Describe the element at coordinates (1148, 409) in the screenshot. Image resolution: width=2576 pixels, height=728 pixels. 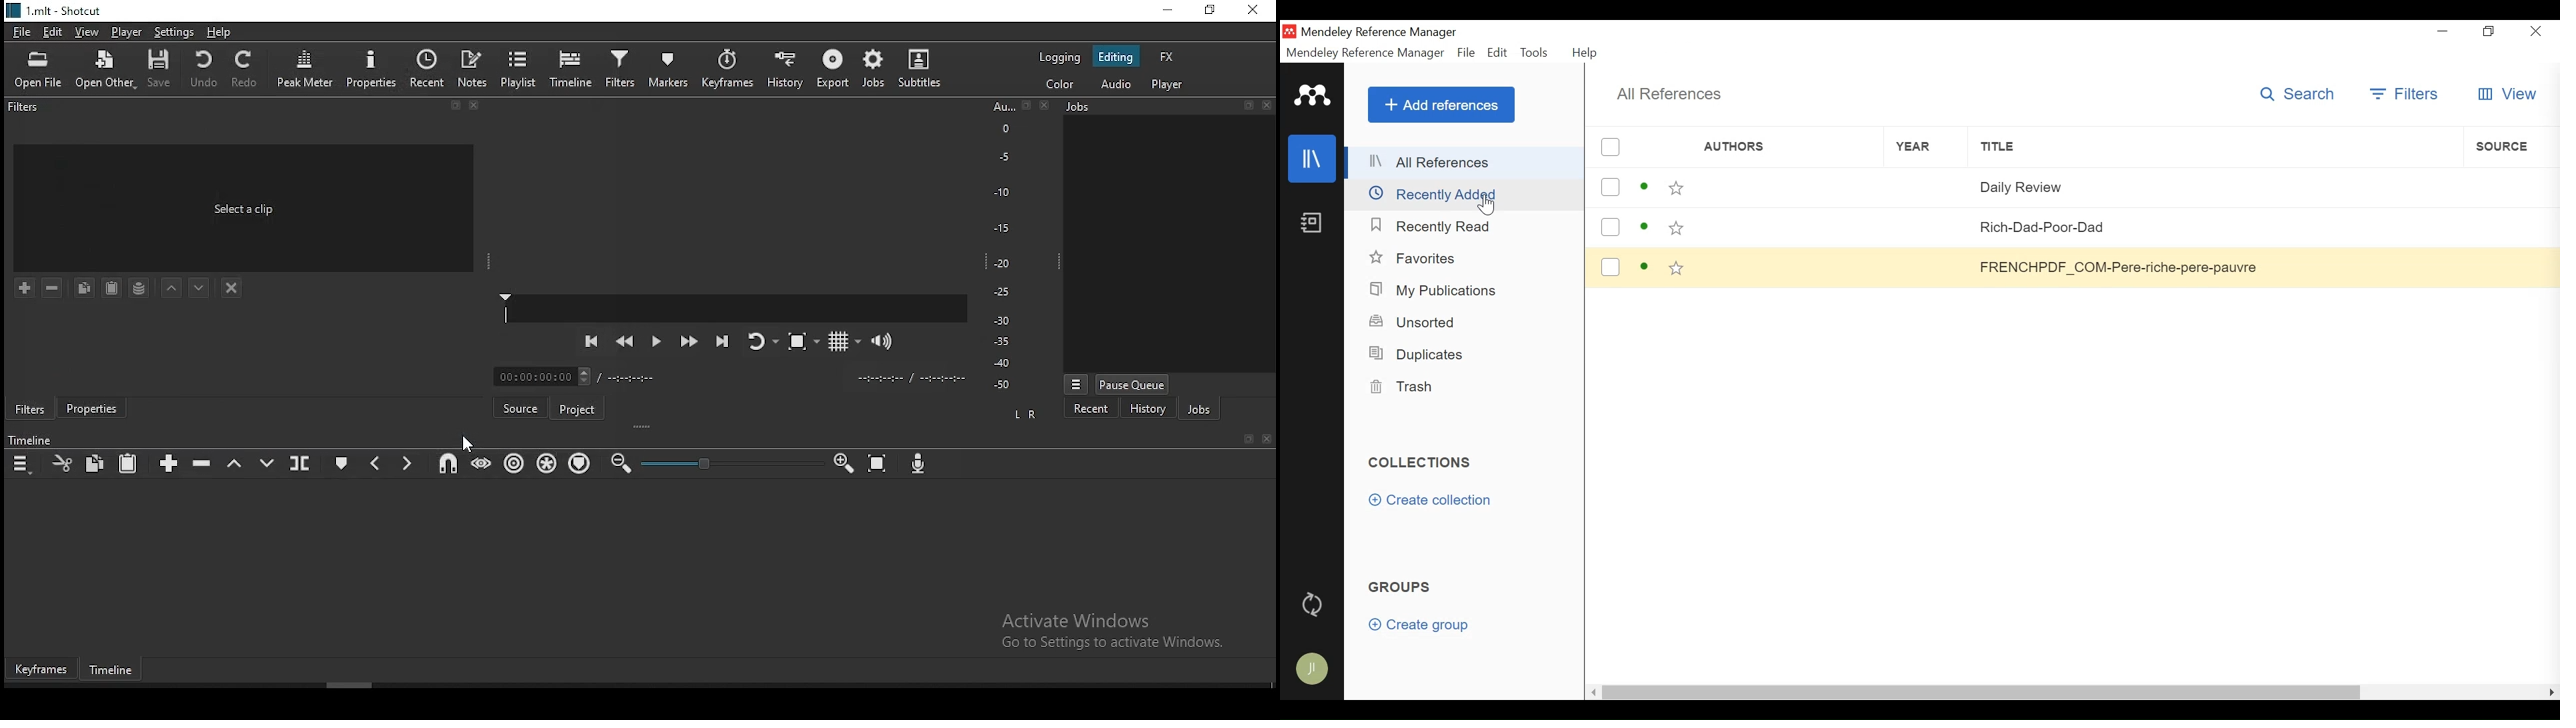
I see `history` at that location.